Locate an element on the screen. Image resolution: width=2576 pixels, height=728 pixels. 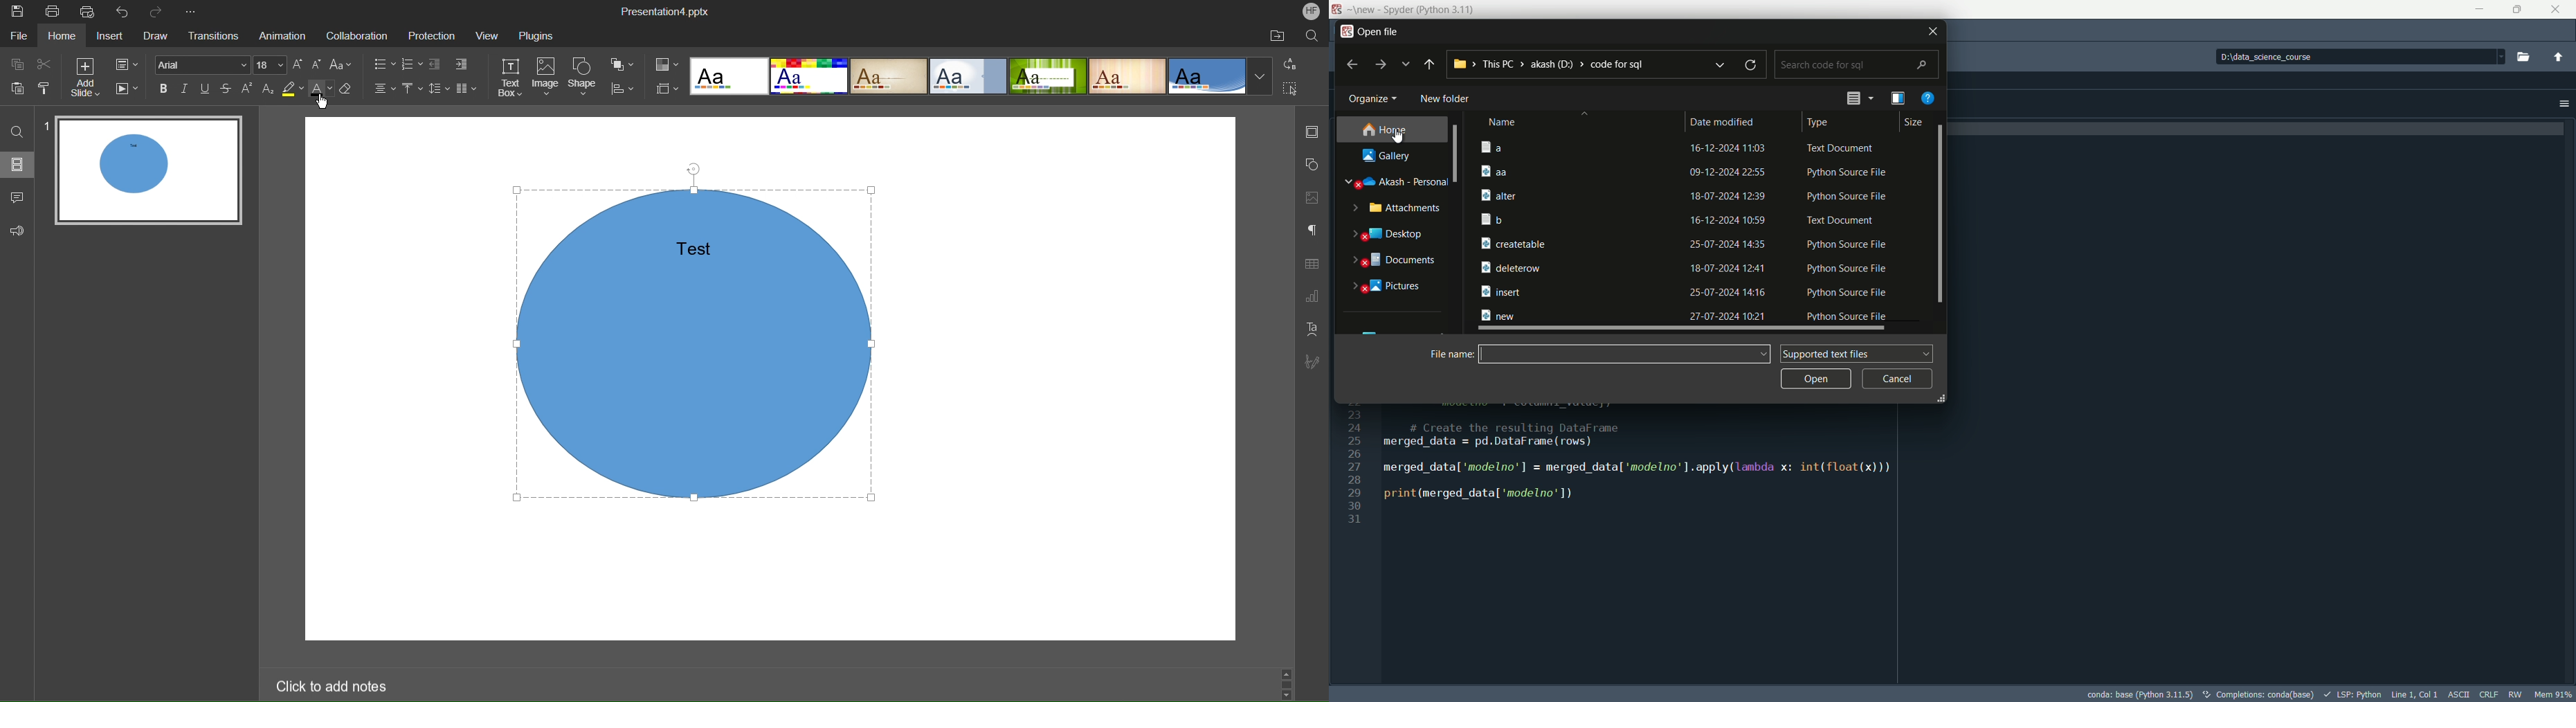
timestamp is located at coordinates (1728, 220).